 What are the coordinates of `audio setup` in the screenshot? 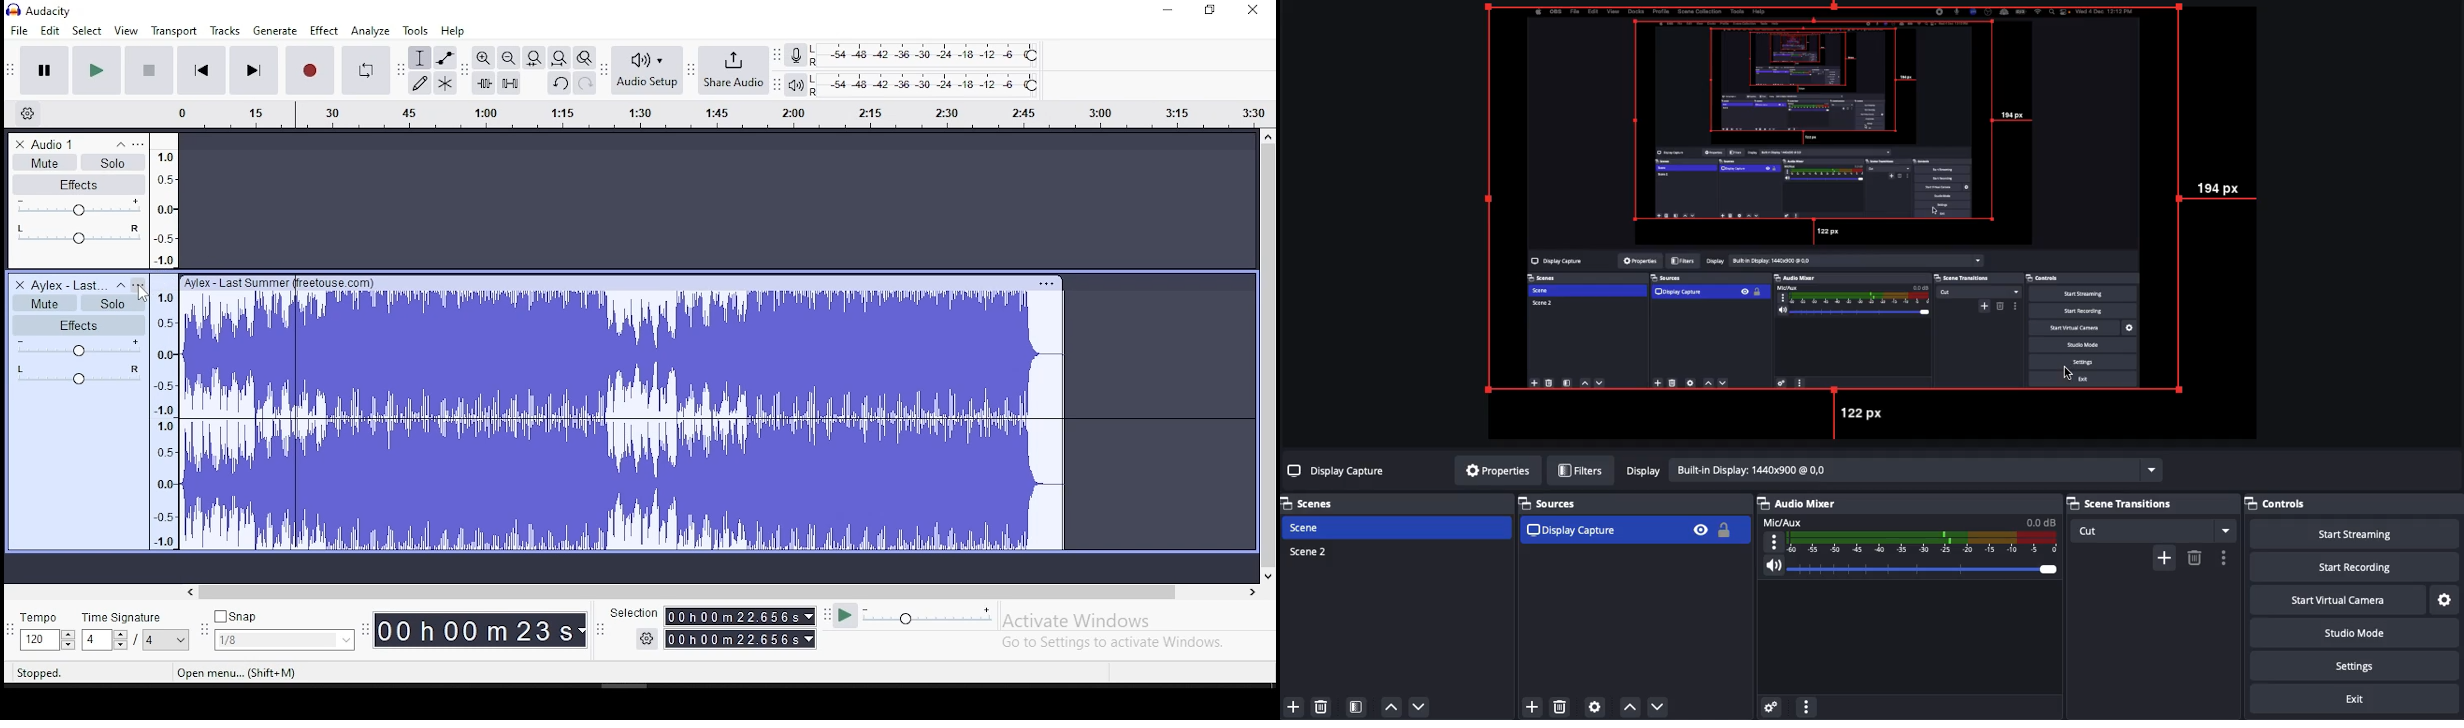 It's located at (646, 69).